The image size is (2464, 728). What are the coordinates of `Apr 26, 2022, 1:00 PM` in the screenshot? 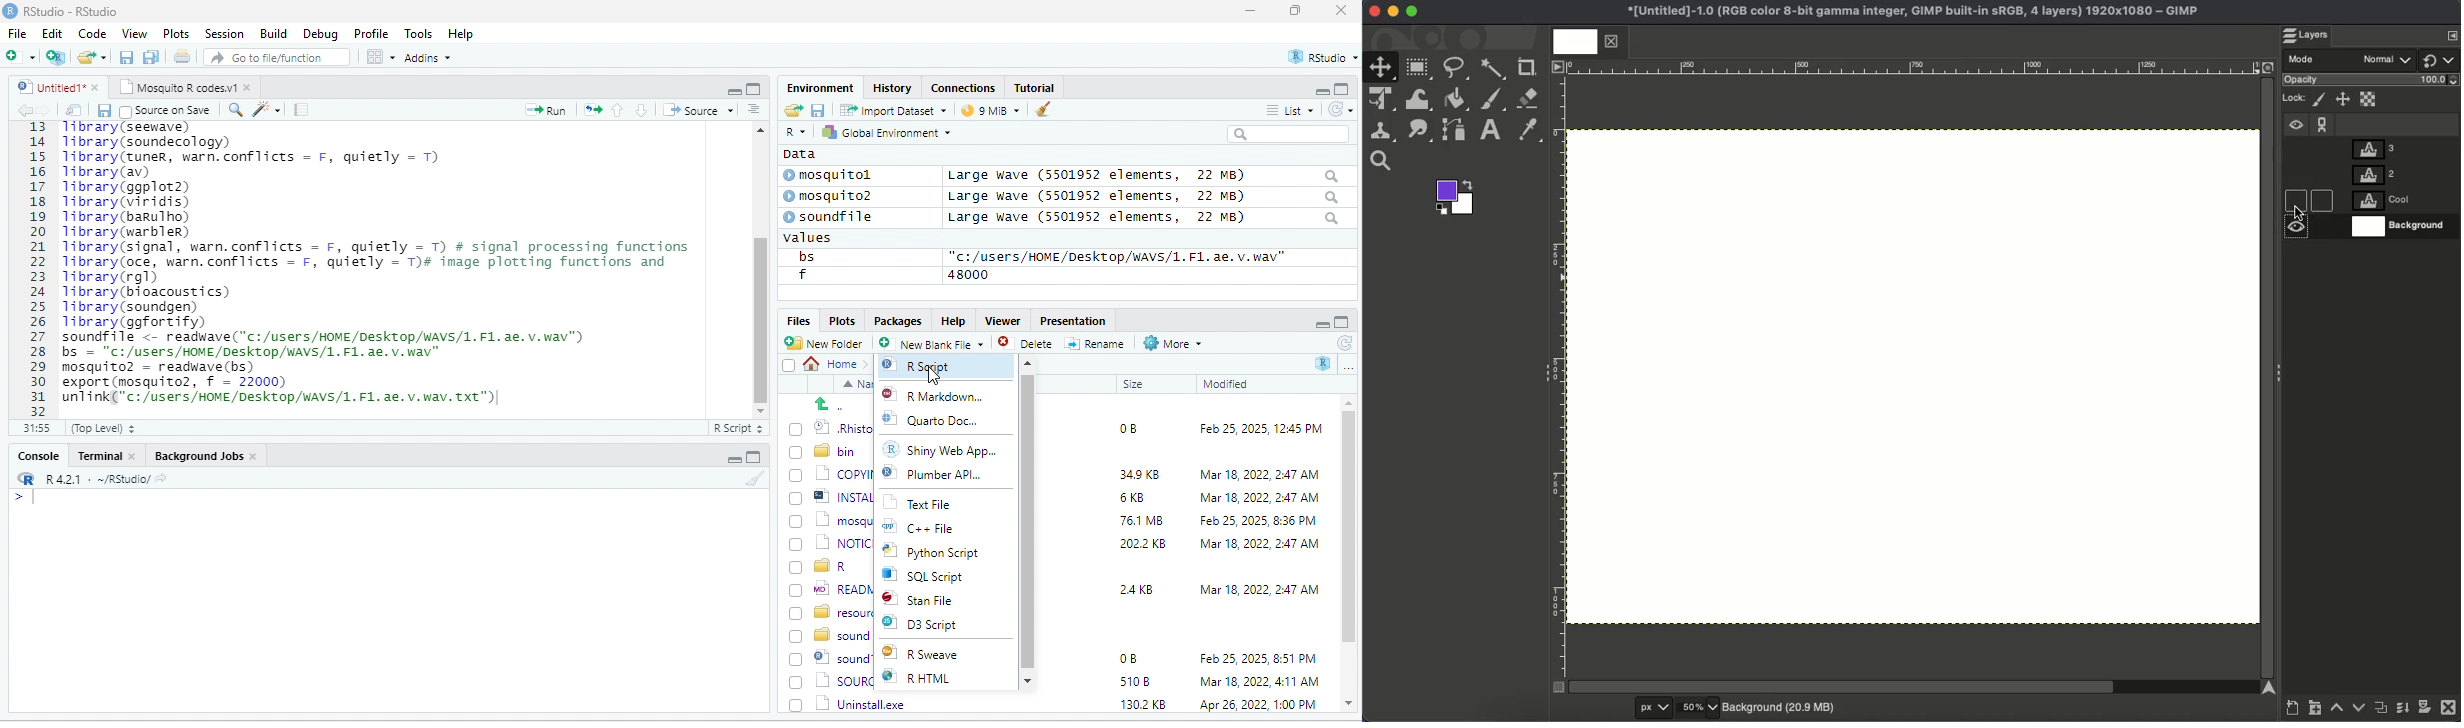 It's located at (1260, 706).